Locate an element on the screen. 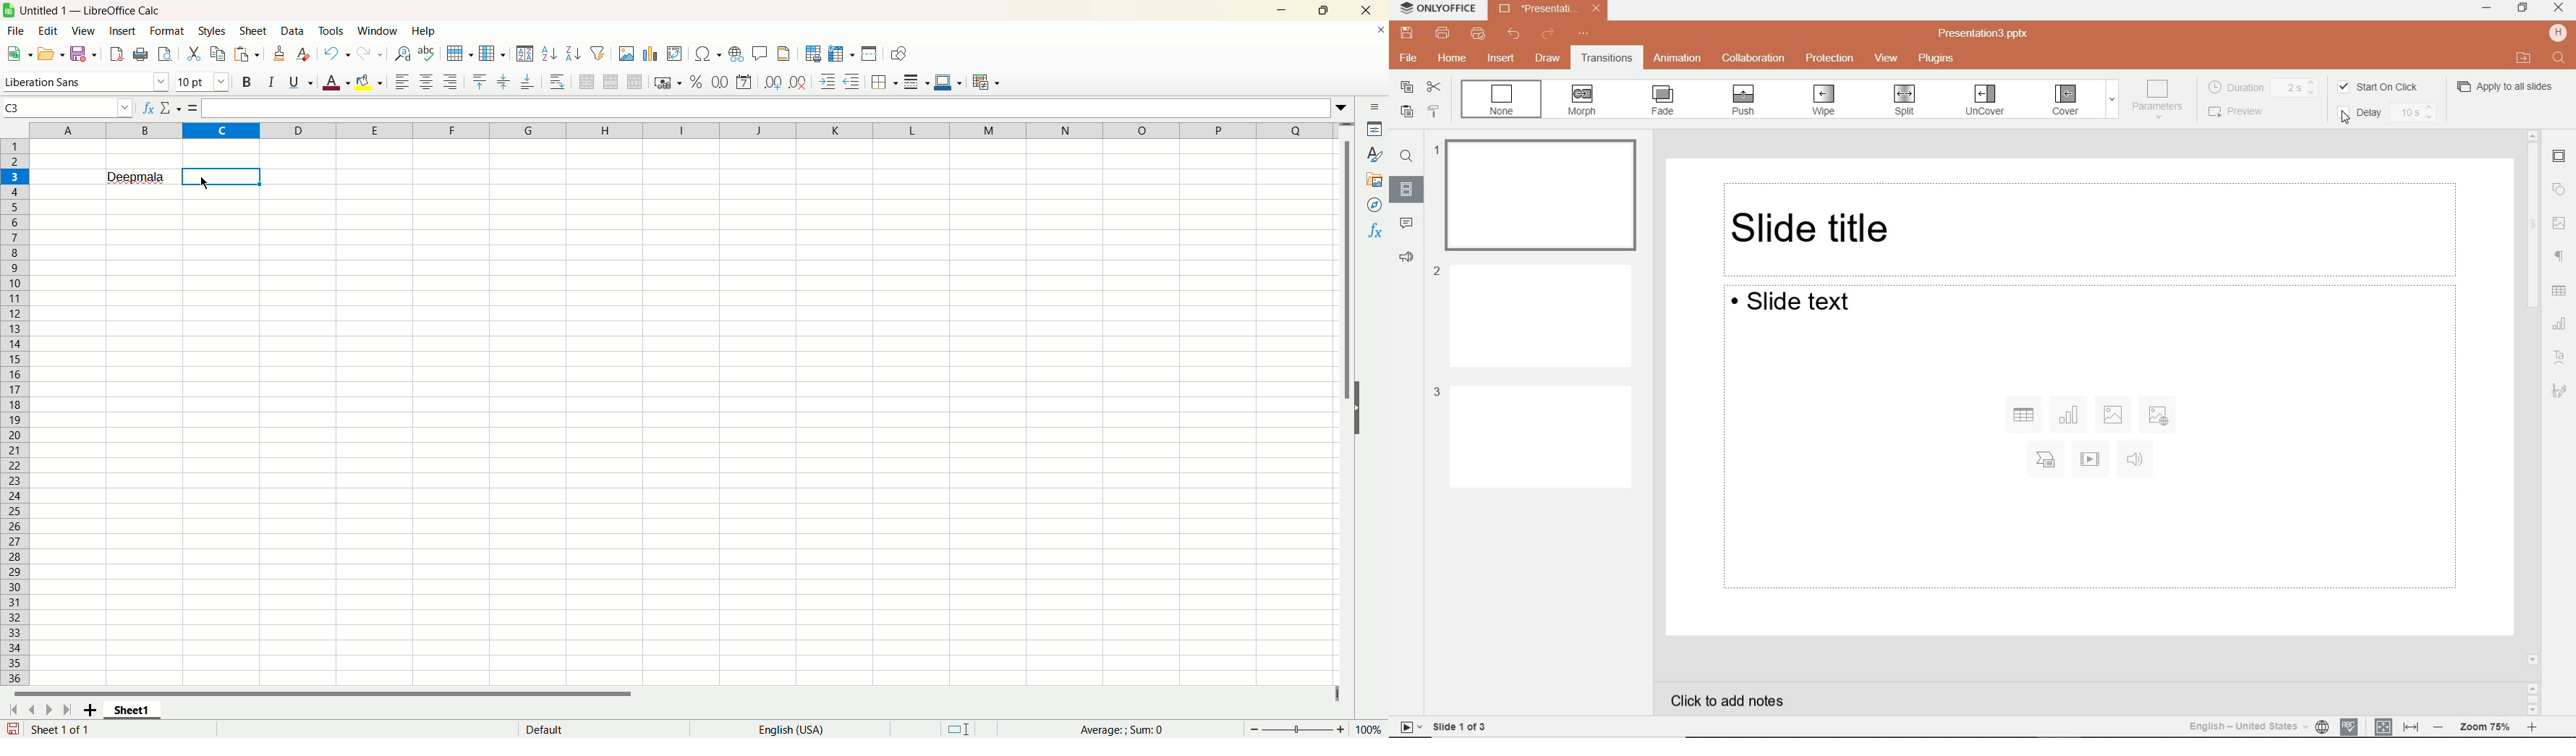  close is located at coordinates (1364, 10).